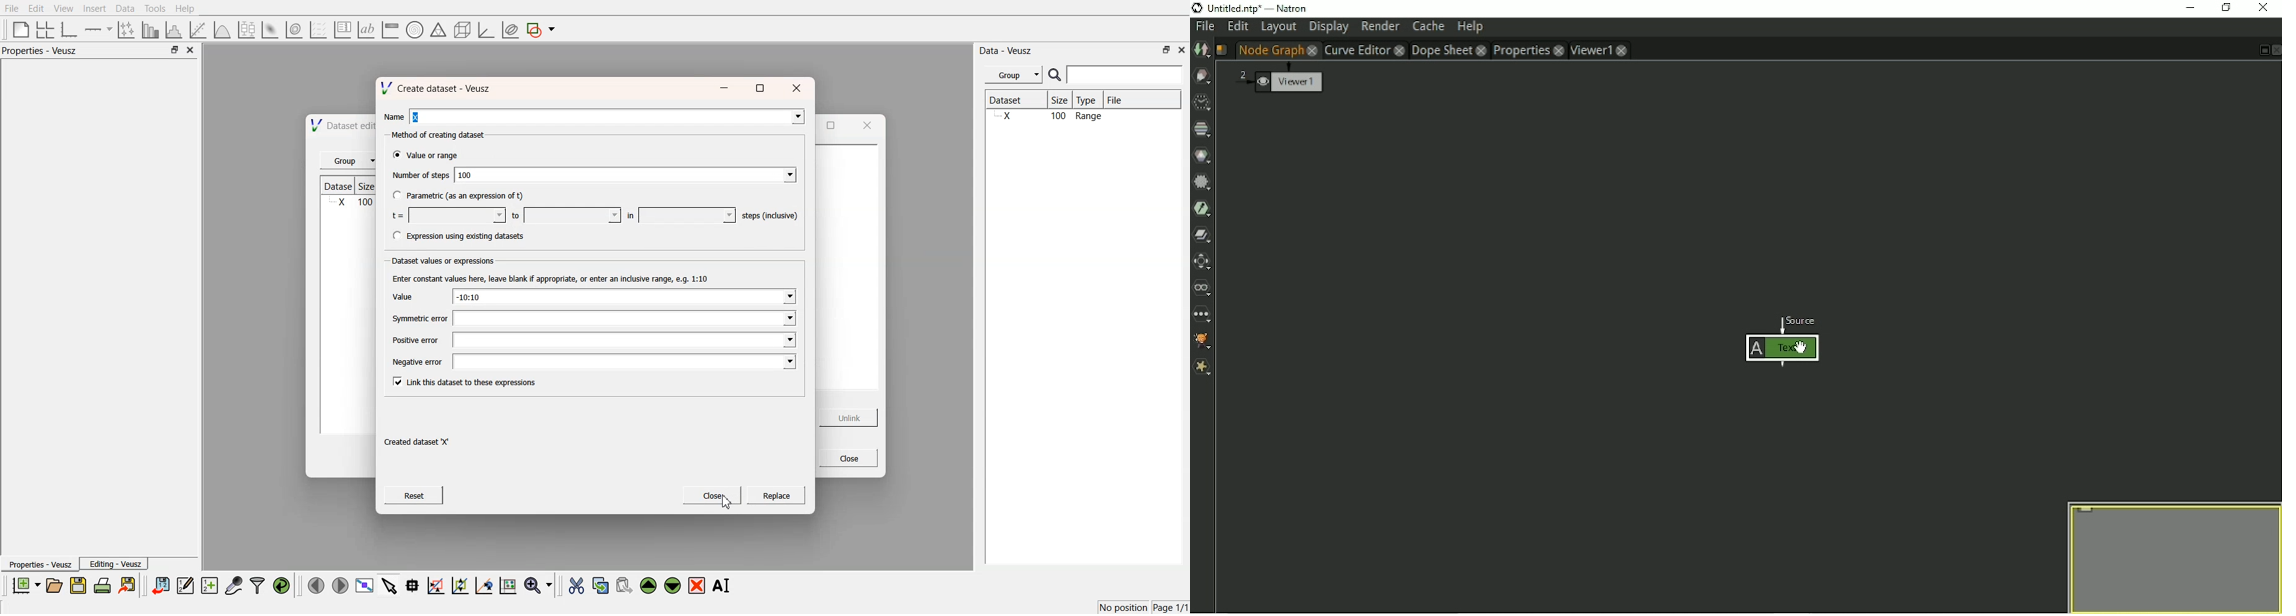 The height and width of the screenshot is (616, 2296). What do you see at coordinates (624, 363) in the screenshot?
I see `‘Negative error field` at bounding box center [624, 363].